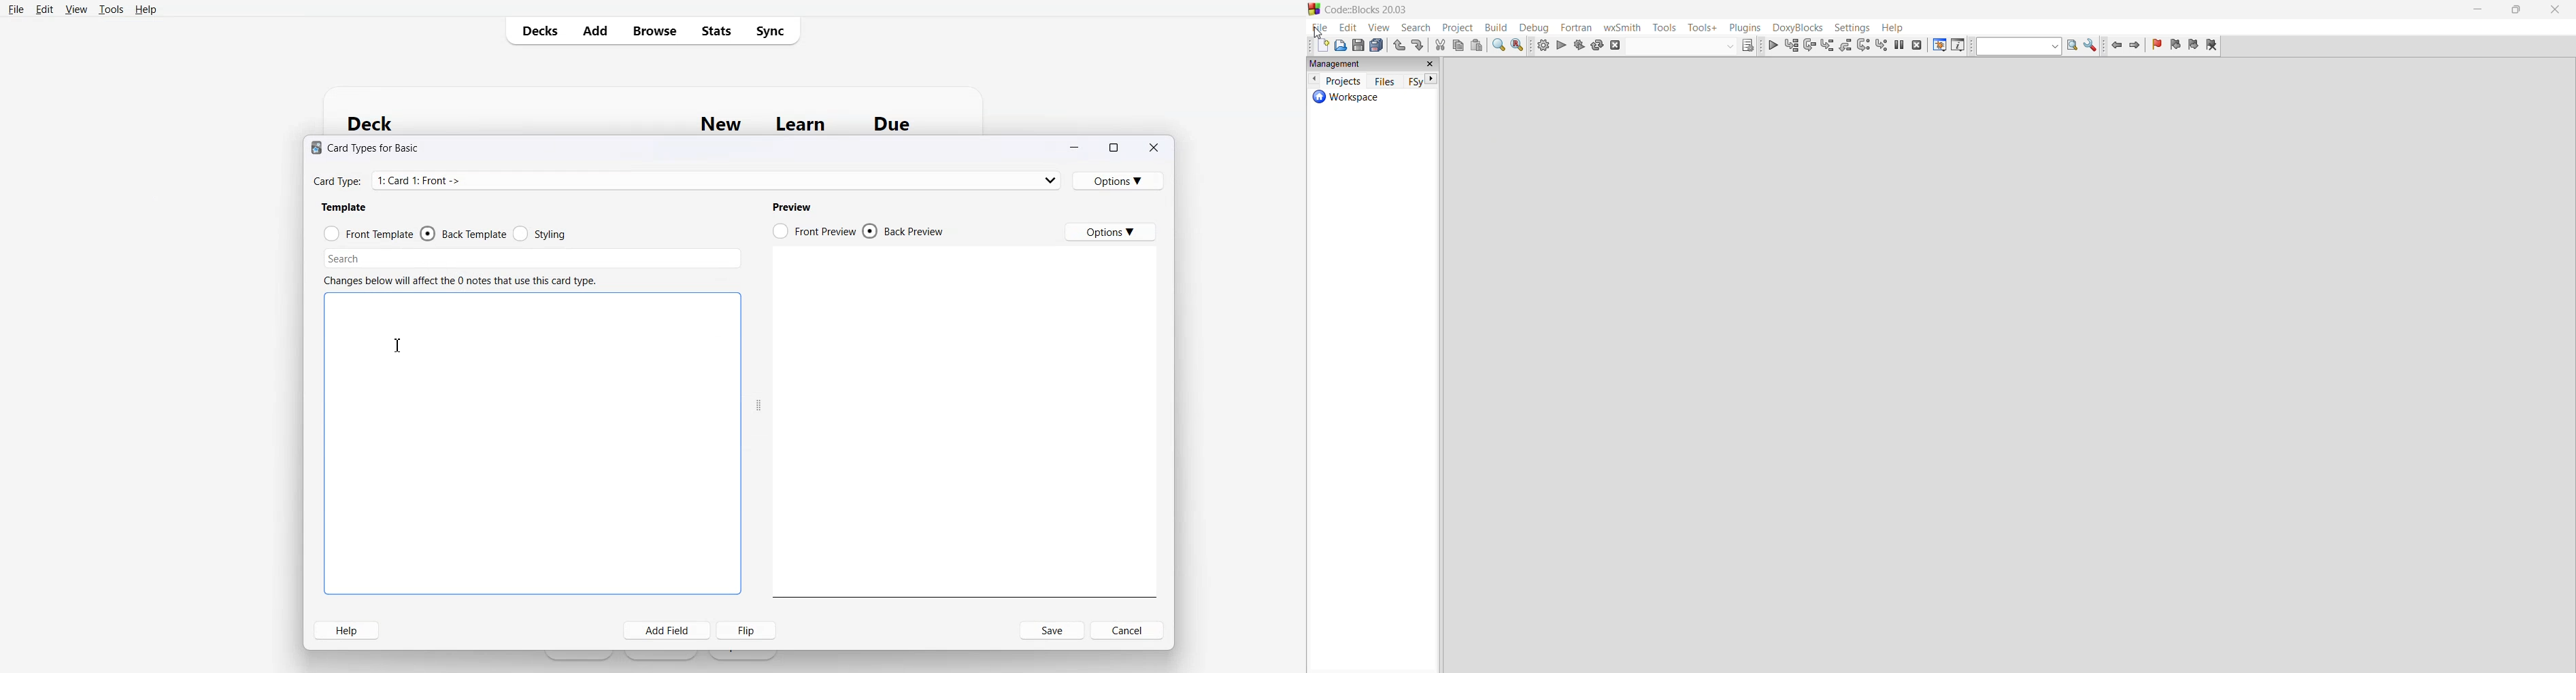 This screenshot has width=2576, height=700. What do you see at coordinates (1052, 630) in the screenshot?
I see `Save` at bounding box center [1052, 630].